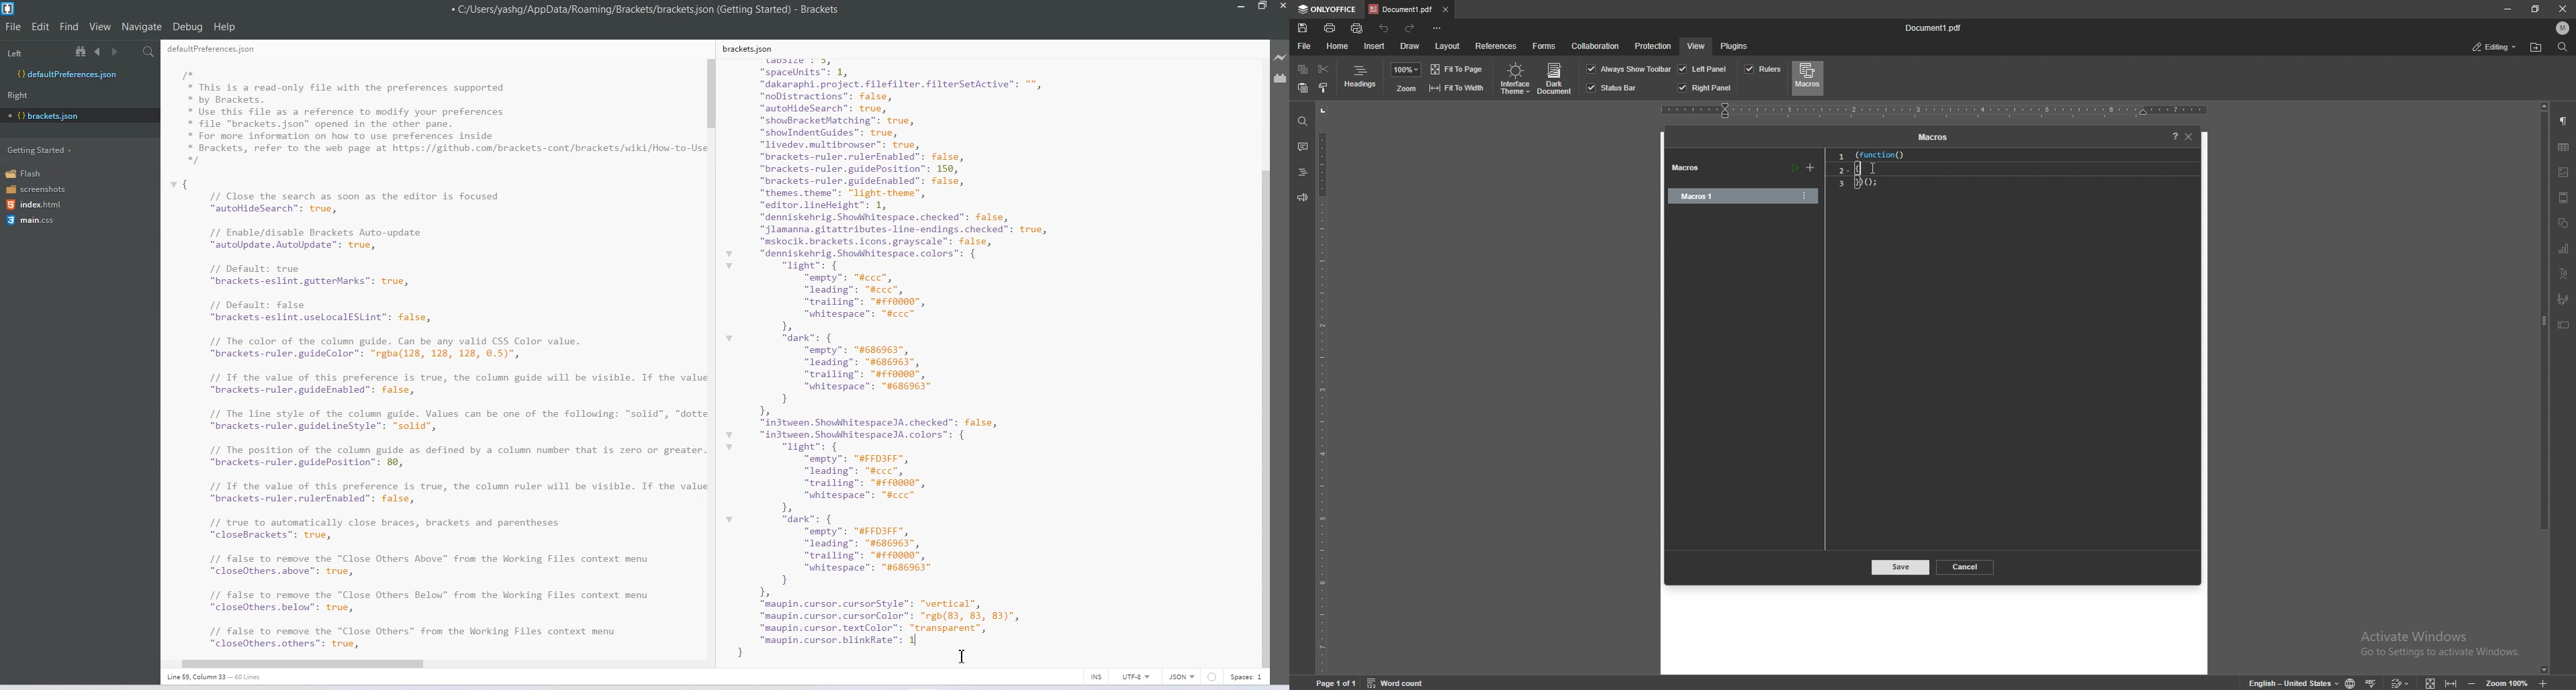  What do you see at coordinates (1966, 566) in the screenshot?
I see `cancel` at bounding box center [1966, 566].